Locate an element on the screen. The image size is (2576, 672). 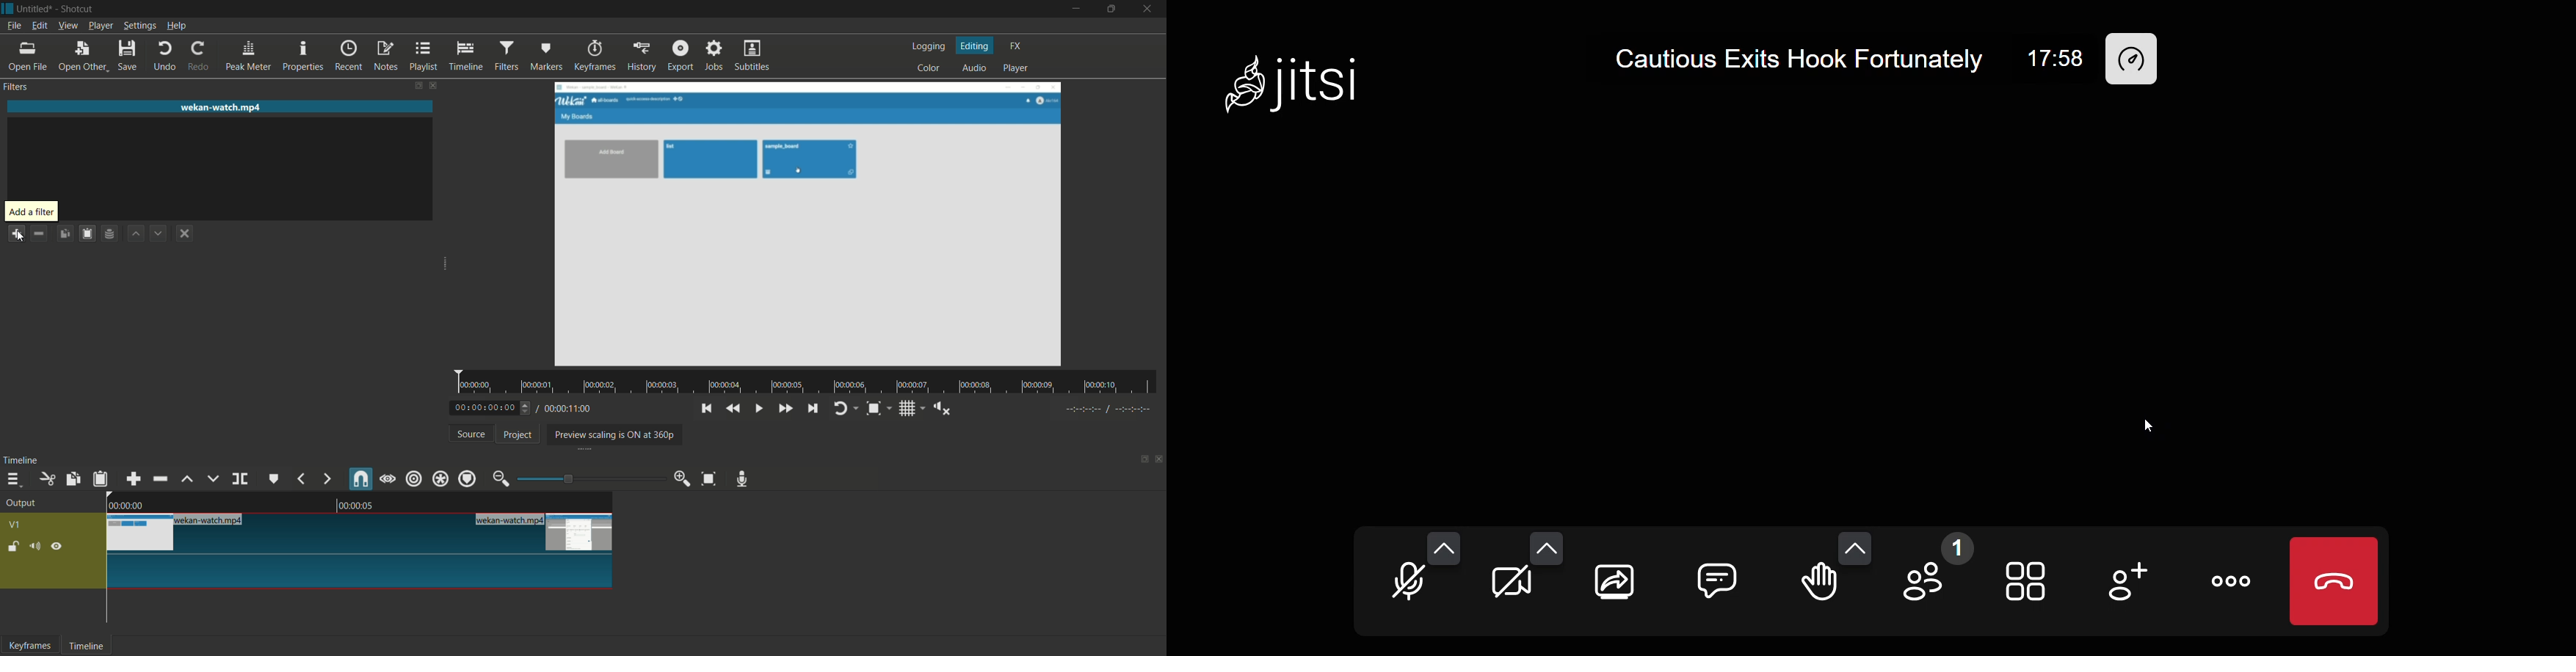
recent is located at coordinates (349, 56).